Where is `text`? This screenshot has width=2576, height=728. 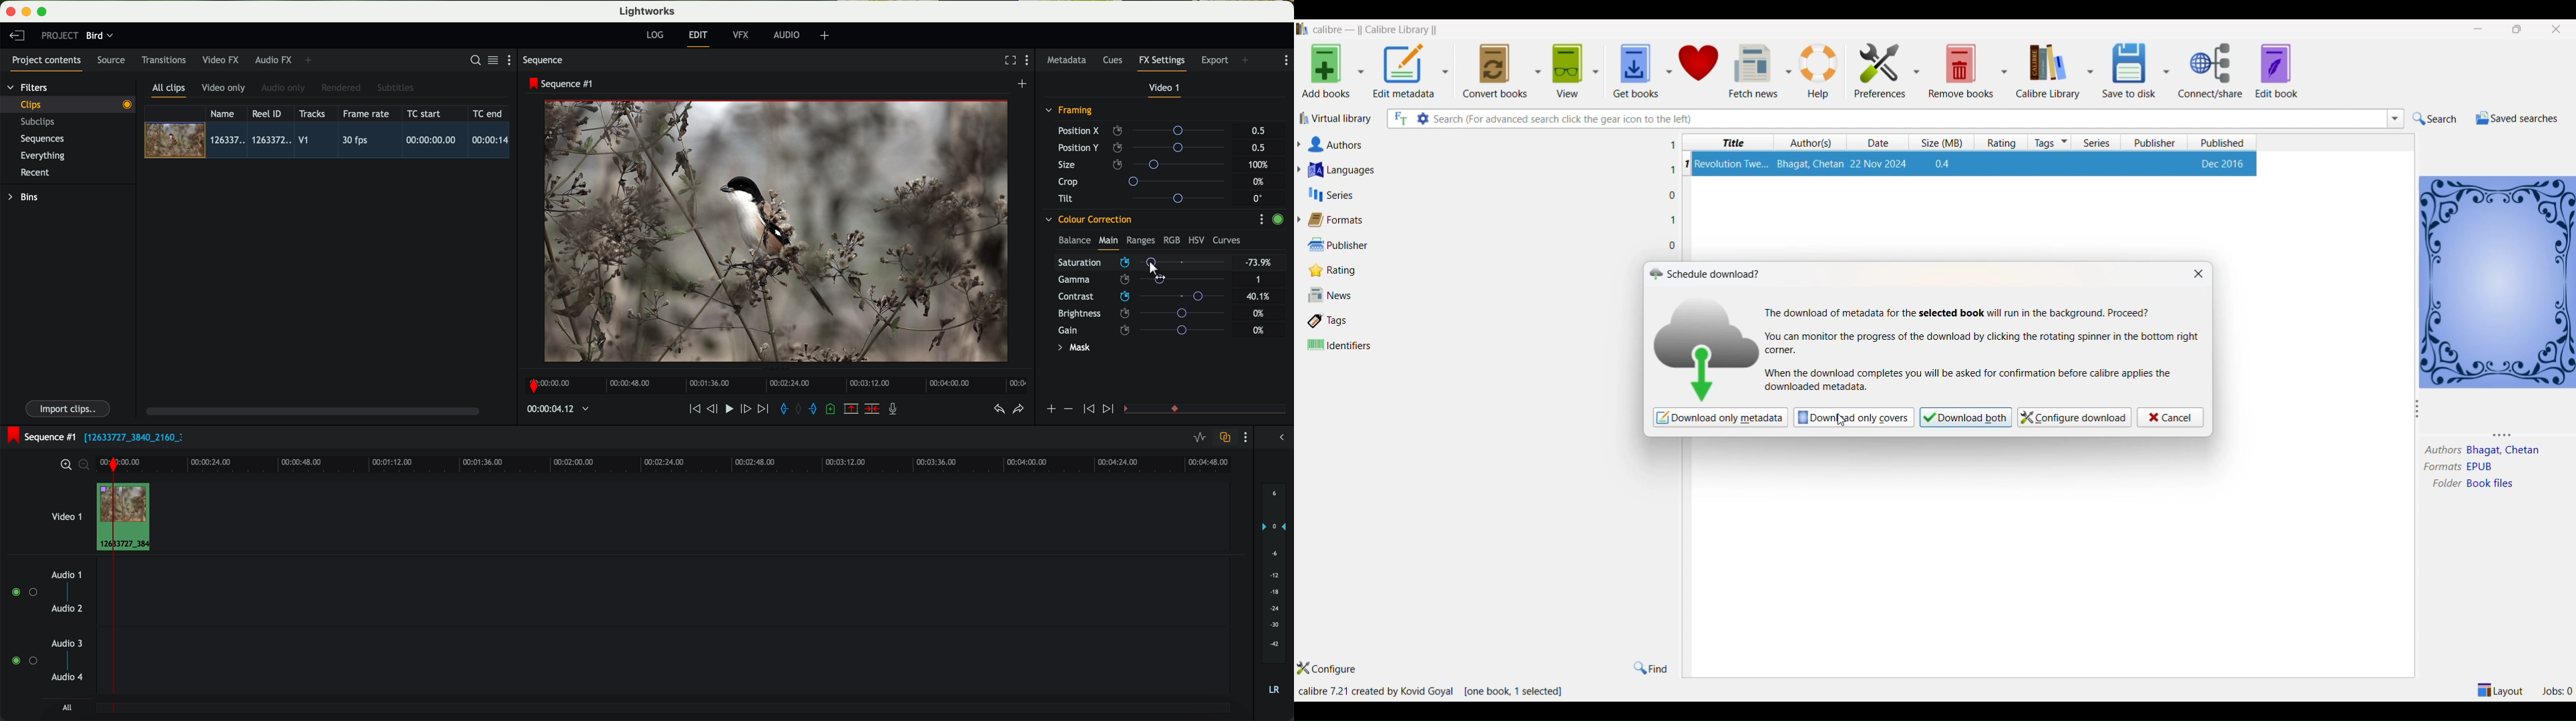
text is located at coordinates (1982, 342).